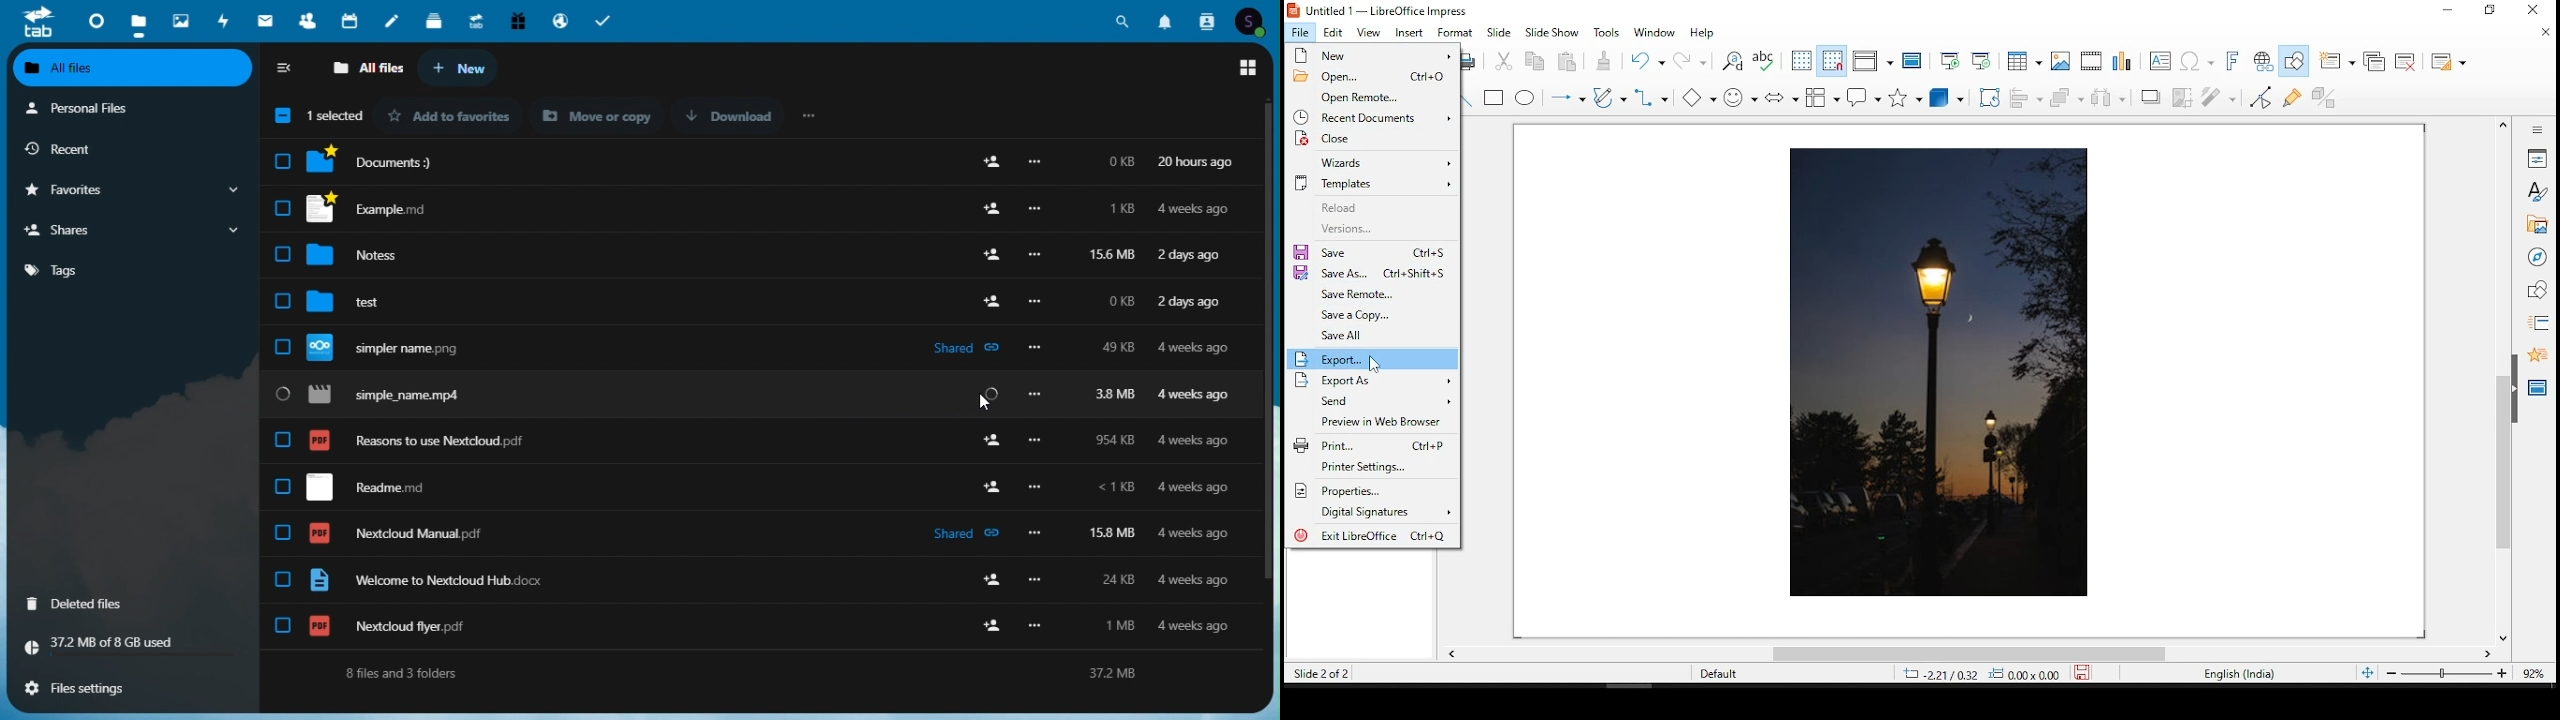  I want to click on slide show, so click(1553, 31).